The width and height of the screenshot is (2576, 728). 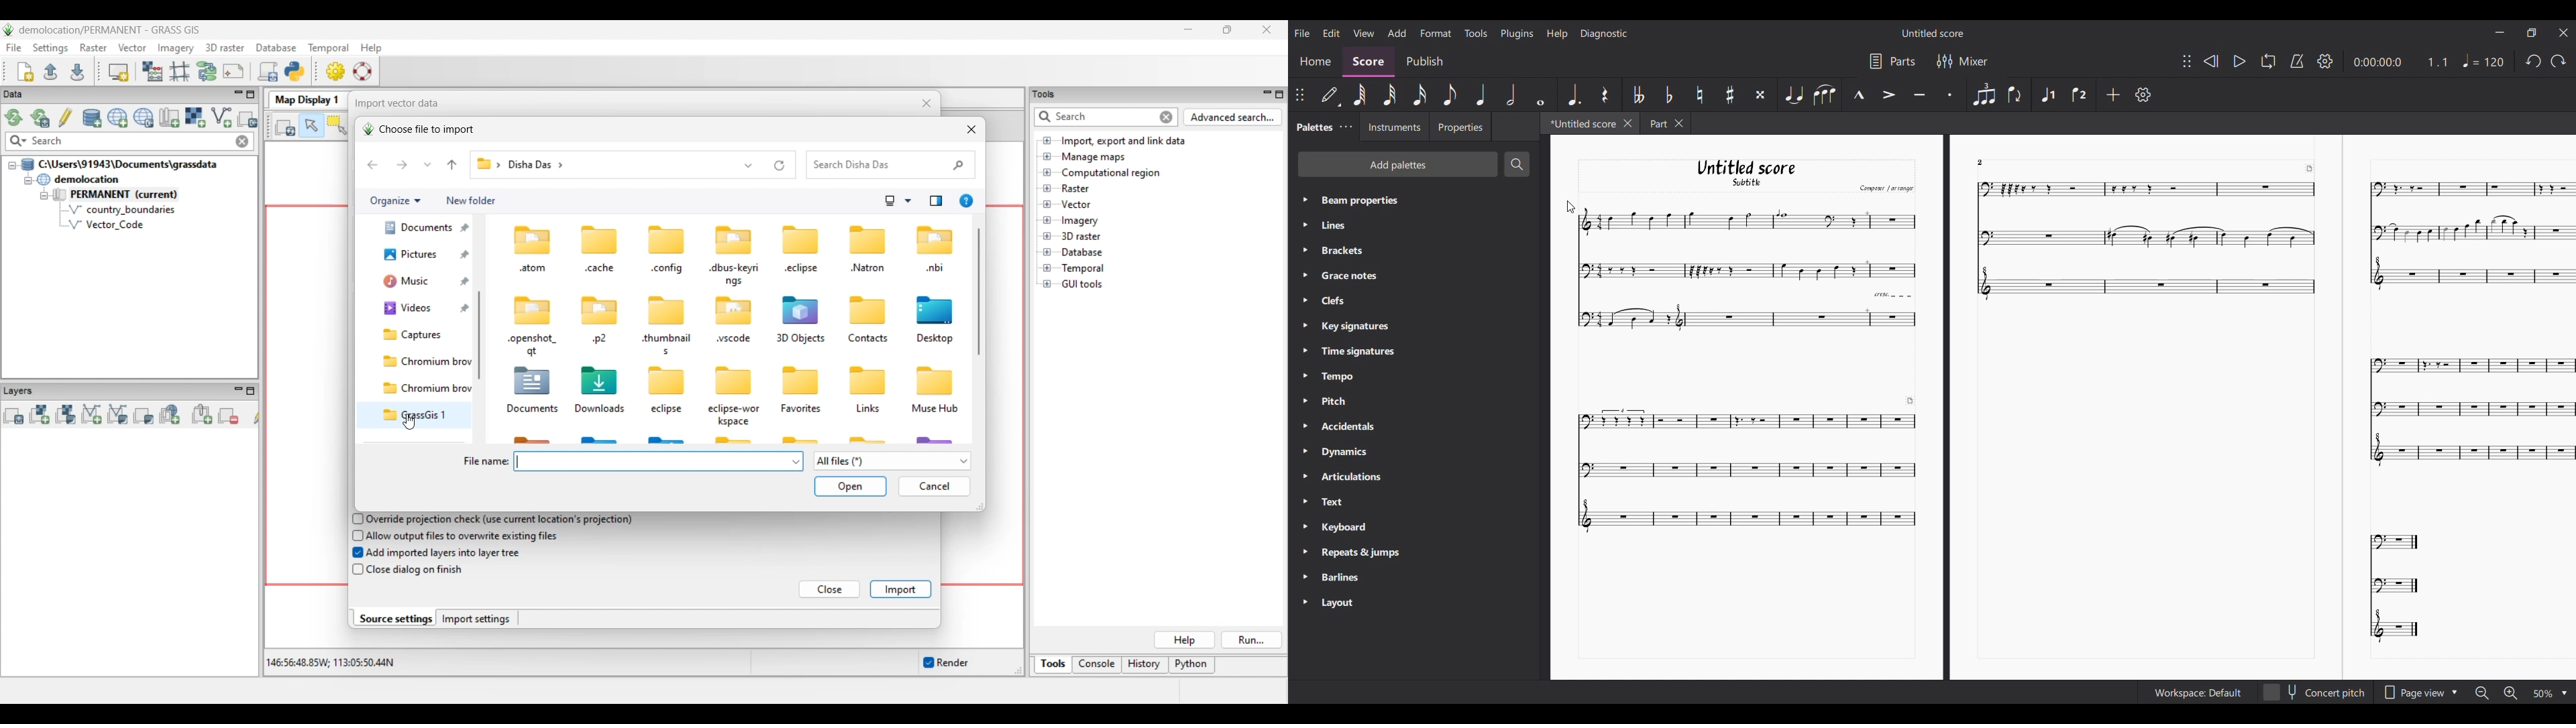 What do you see at coordinates (2143, 95) in the screenshot?
I see `Settings` at bounding box center [2143, 95].